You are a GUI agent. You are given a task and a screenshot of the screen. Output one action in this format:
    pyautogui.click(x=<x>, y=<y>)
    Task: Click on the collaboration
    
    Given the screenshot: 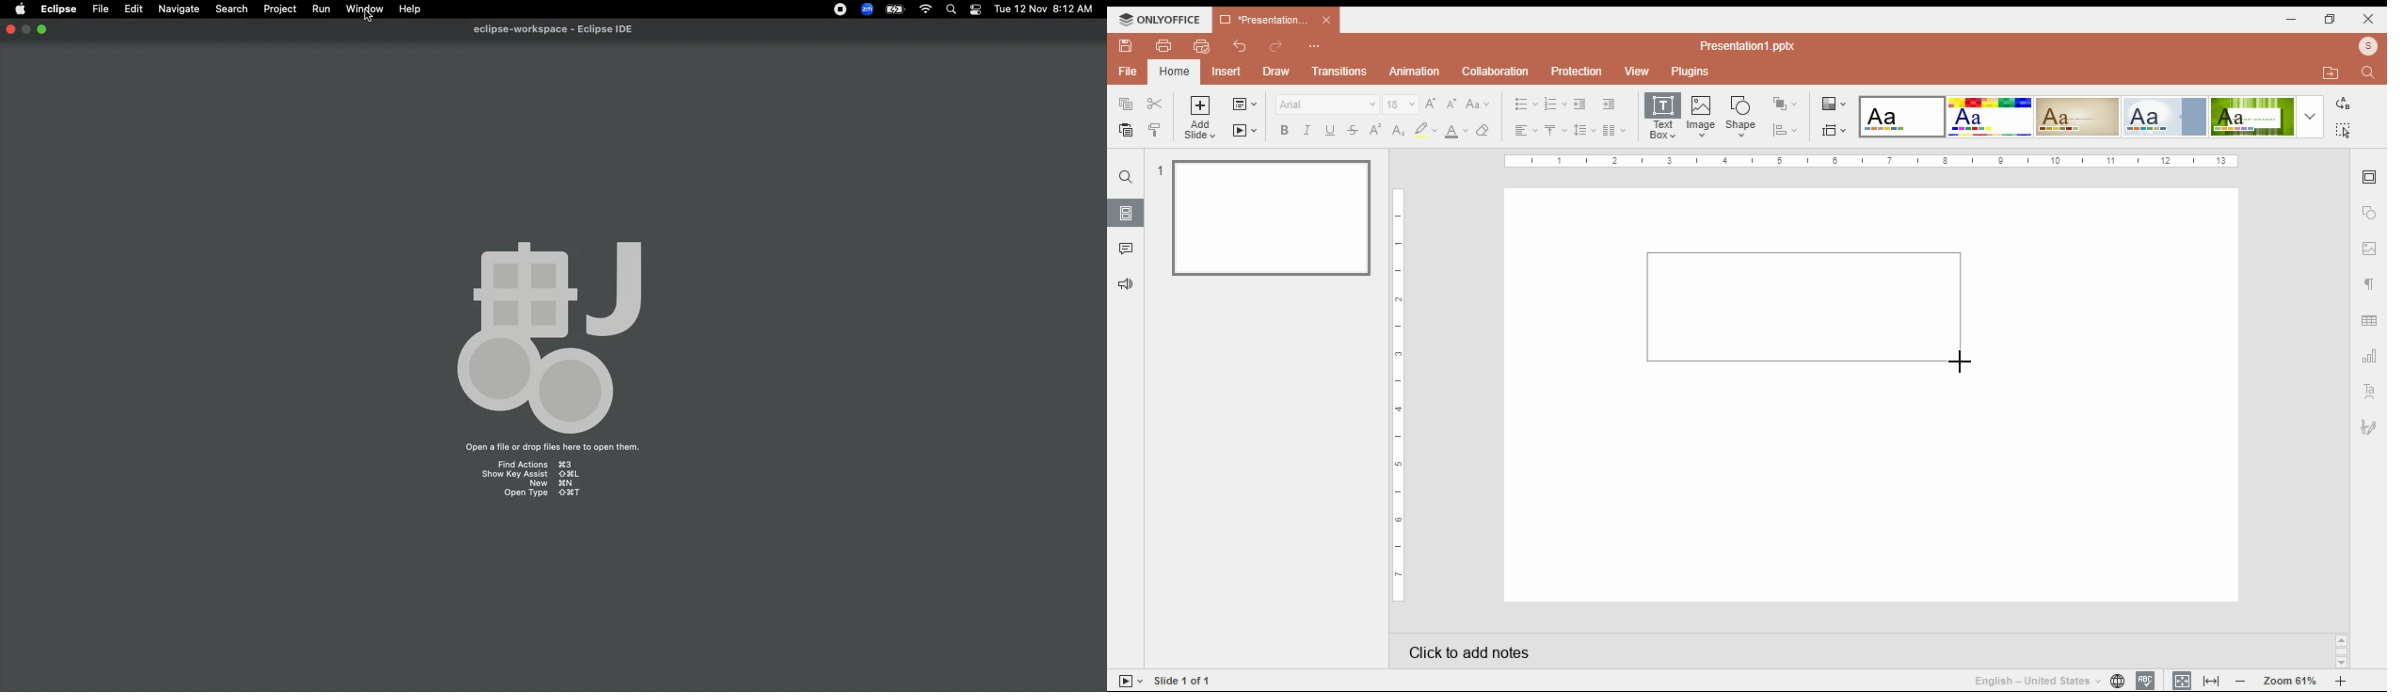 What is the action you would take?
    pyautogui.click(x=1496, y=73)
    